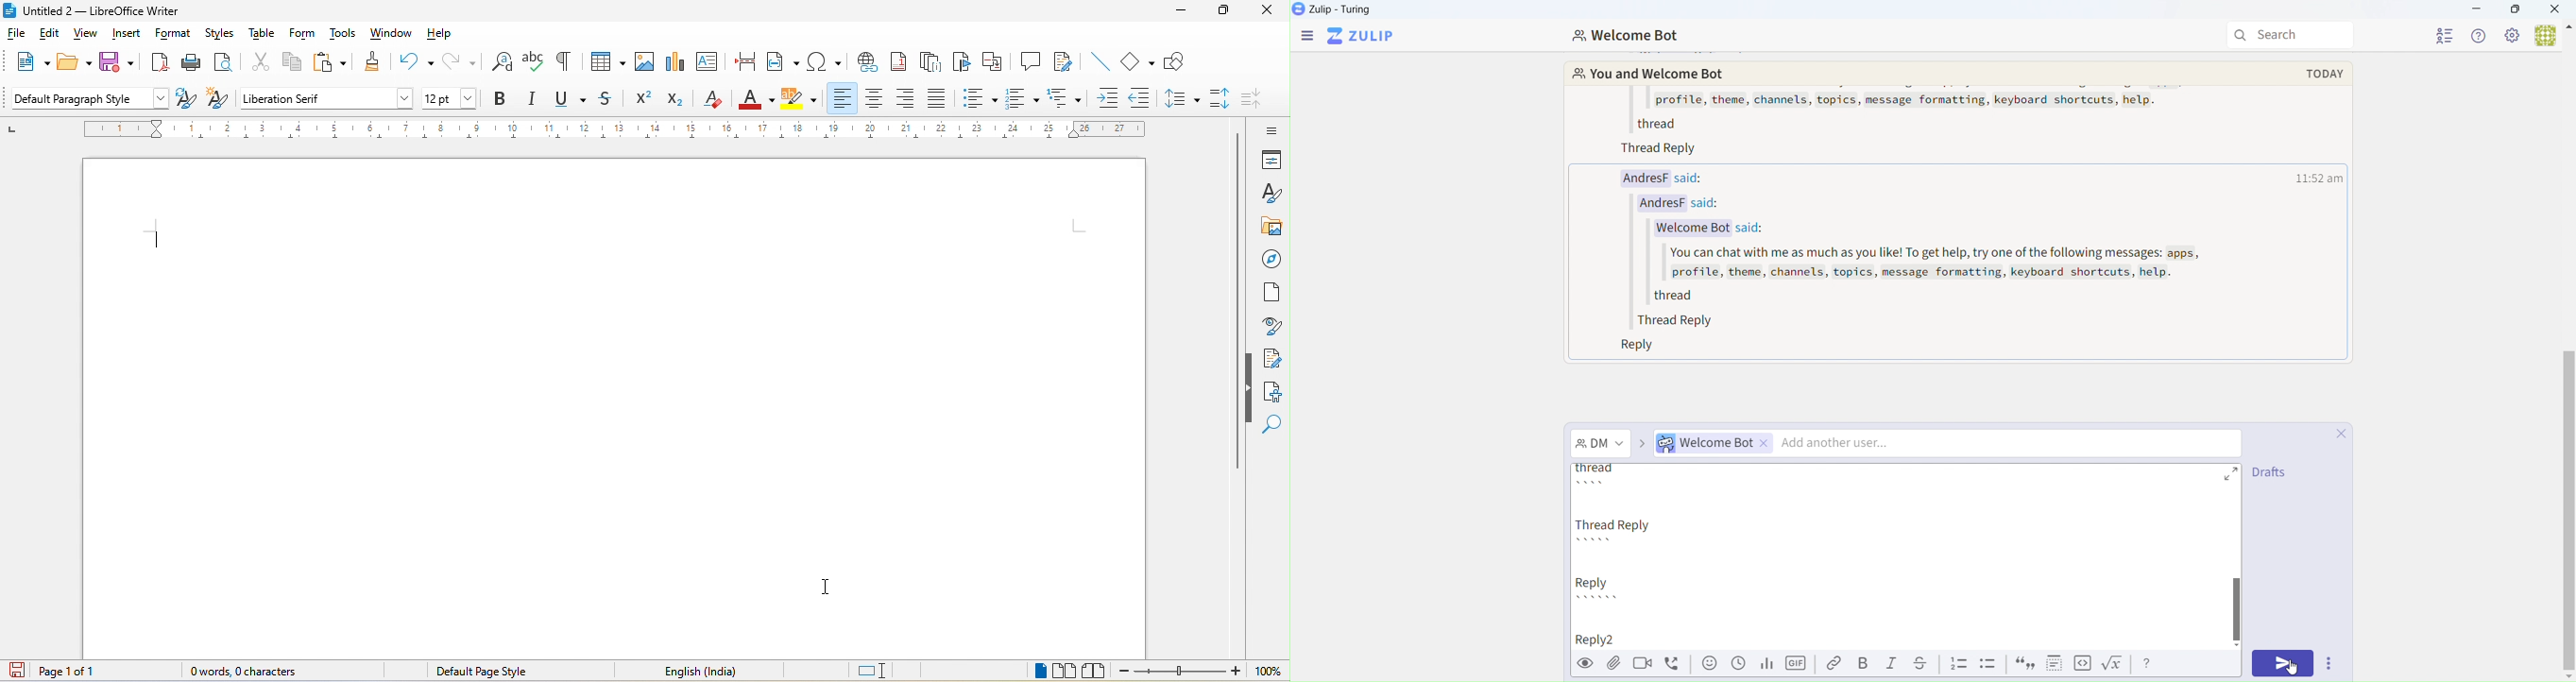 The height and width of the screenshot is (700, 2576). What do you see at coordinates (1020, 101) in the screenshot?
I see `ordered list` at bounding box center [1020, 101].